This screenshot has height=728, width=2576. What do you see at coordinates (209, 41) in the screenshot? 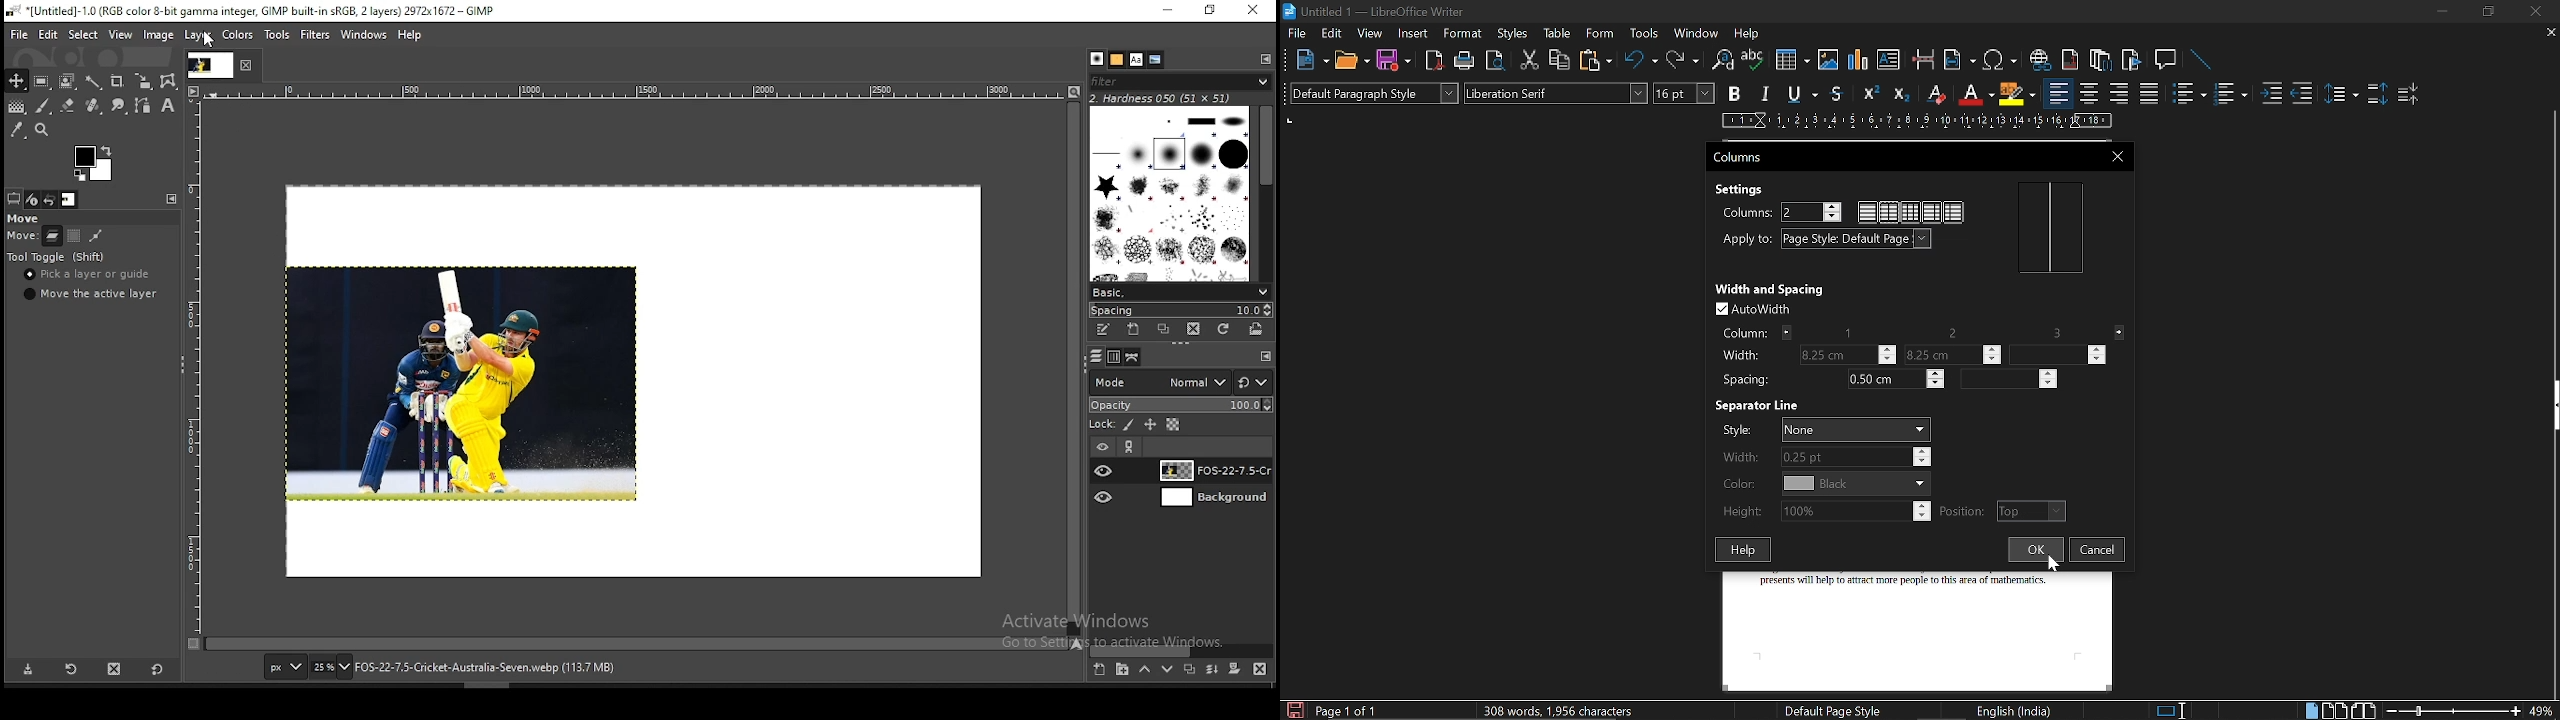
I see `cursor` at bounding box center [209, 41].